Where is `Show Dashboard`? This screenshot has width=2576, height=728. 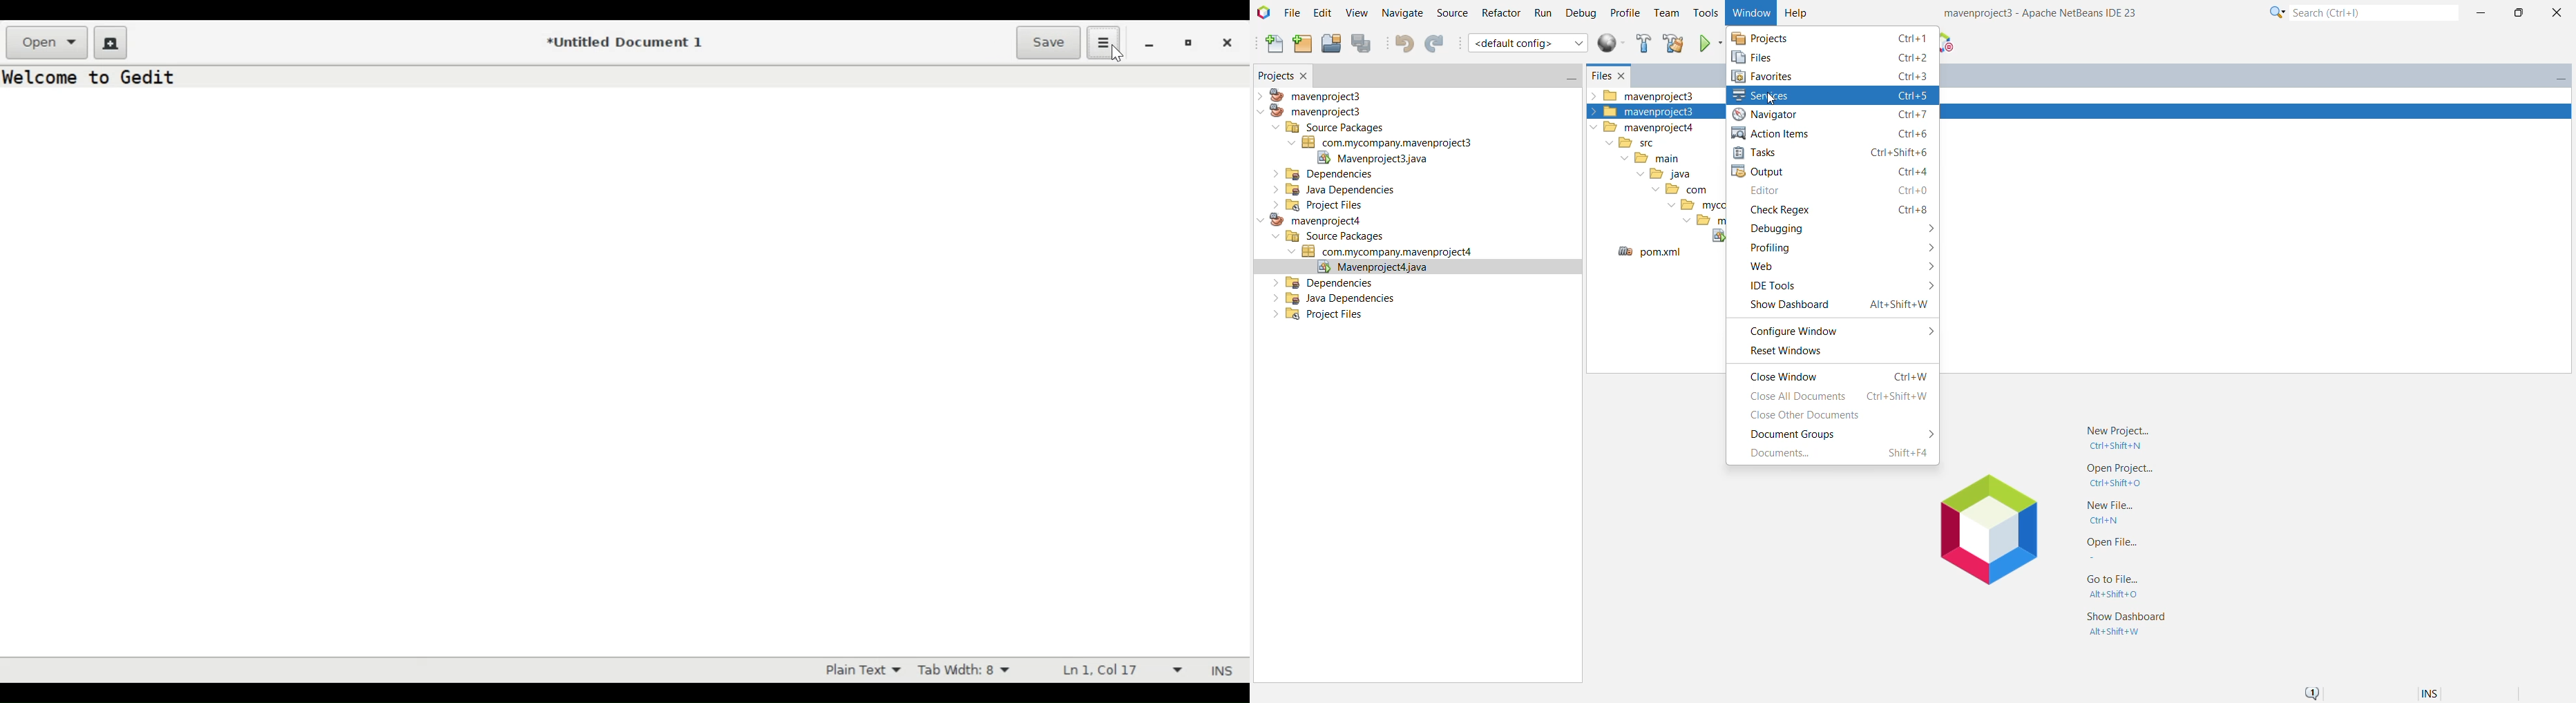 Show Dashboard is located at coordinates (1835, 305).